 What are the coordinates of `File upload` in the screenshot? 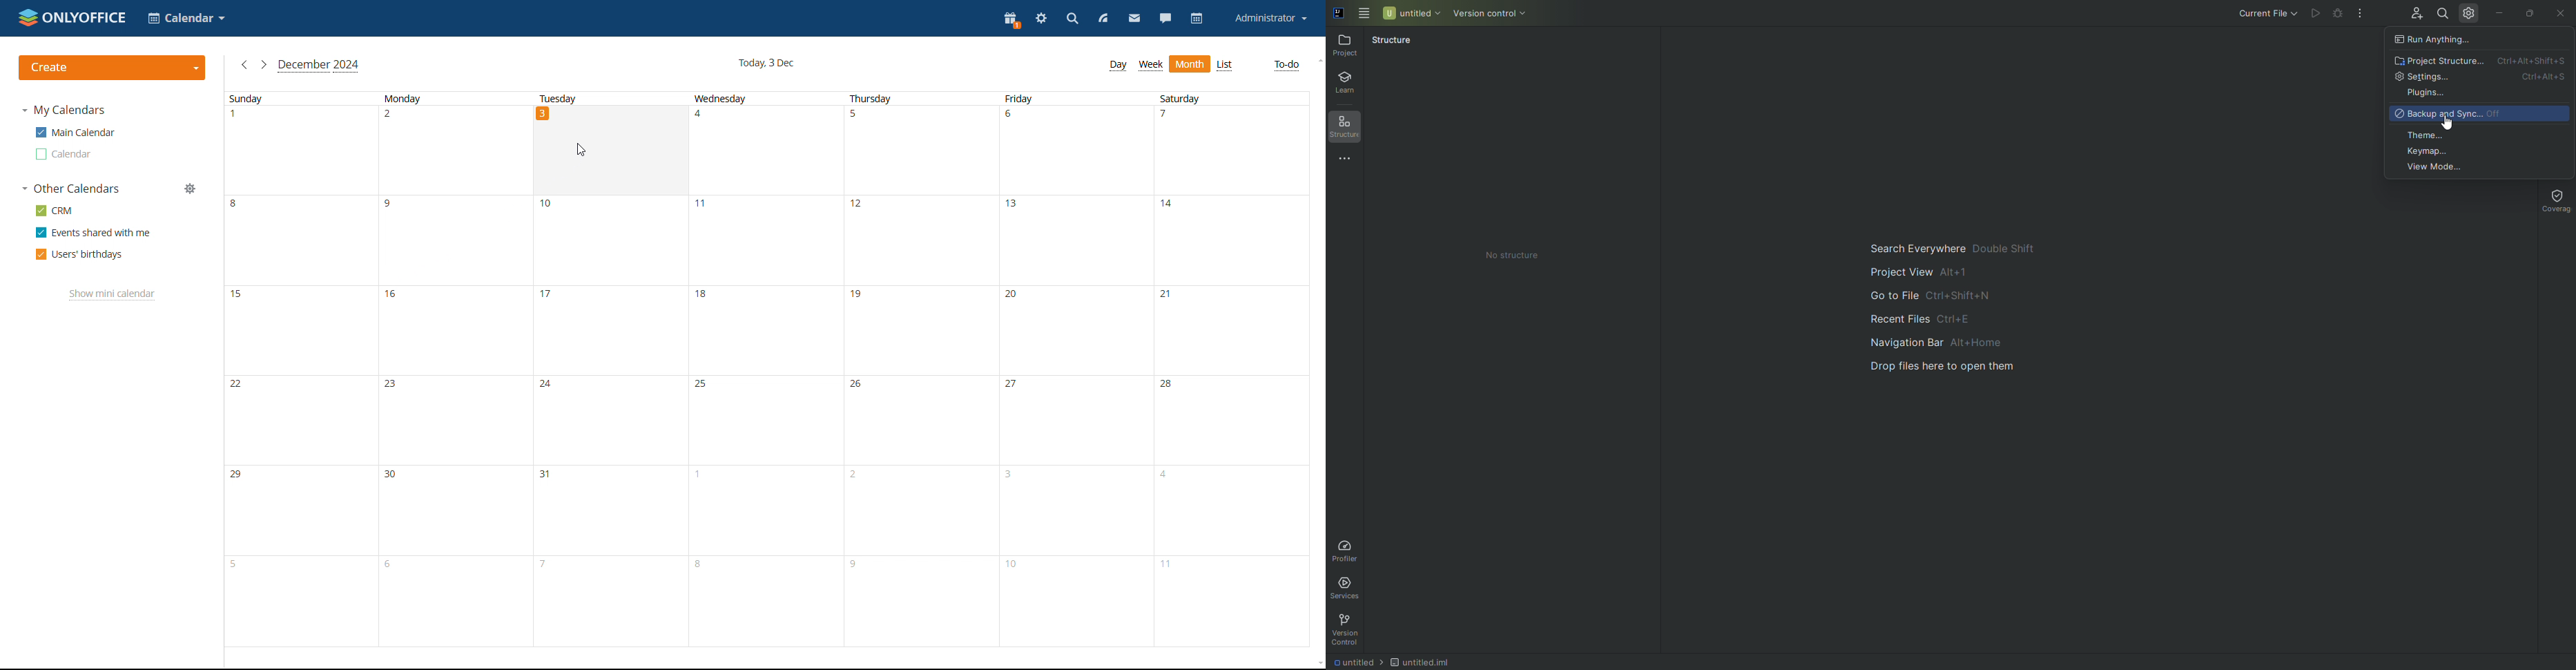 It's located at (1951, 366).